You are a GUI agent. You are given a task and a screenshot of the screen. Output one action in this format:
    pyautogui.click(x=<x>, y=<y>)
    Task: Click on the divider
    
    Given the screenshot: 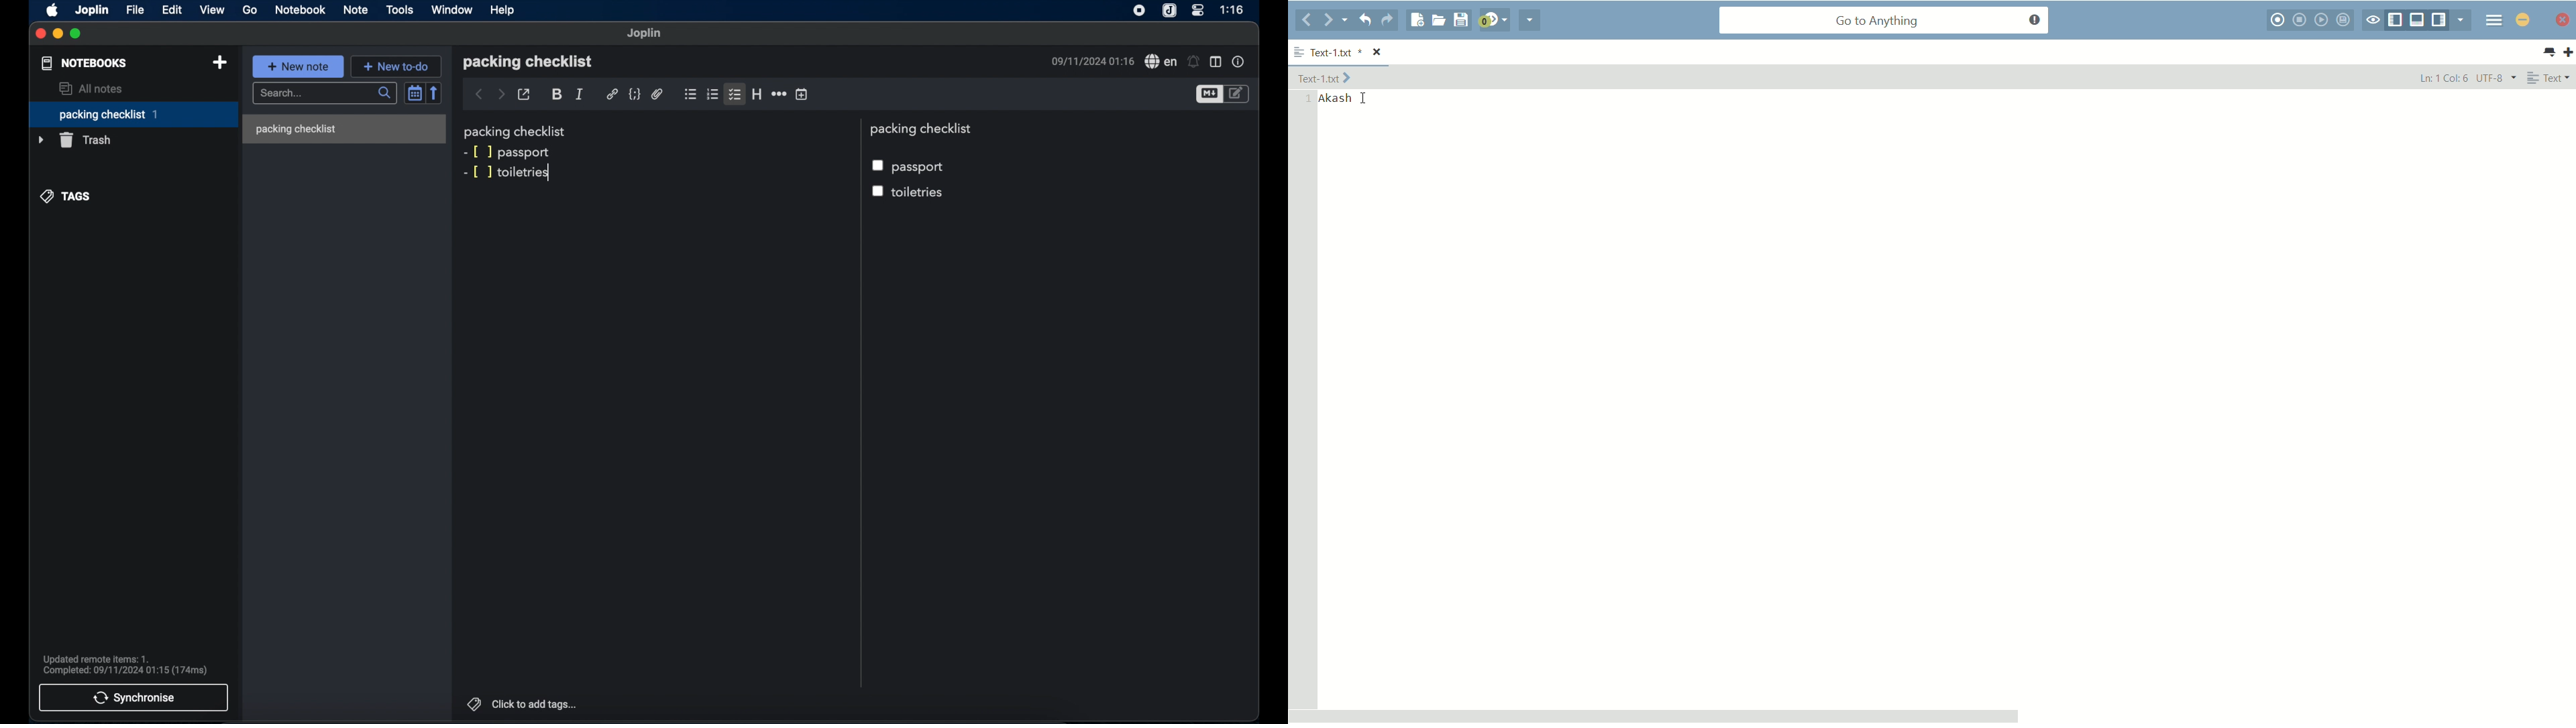 What is the action you would take?
    pyautogui.click(x=859, y=403)
    